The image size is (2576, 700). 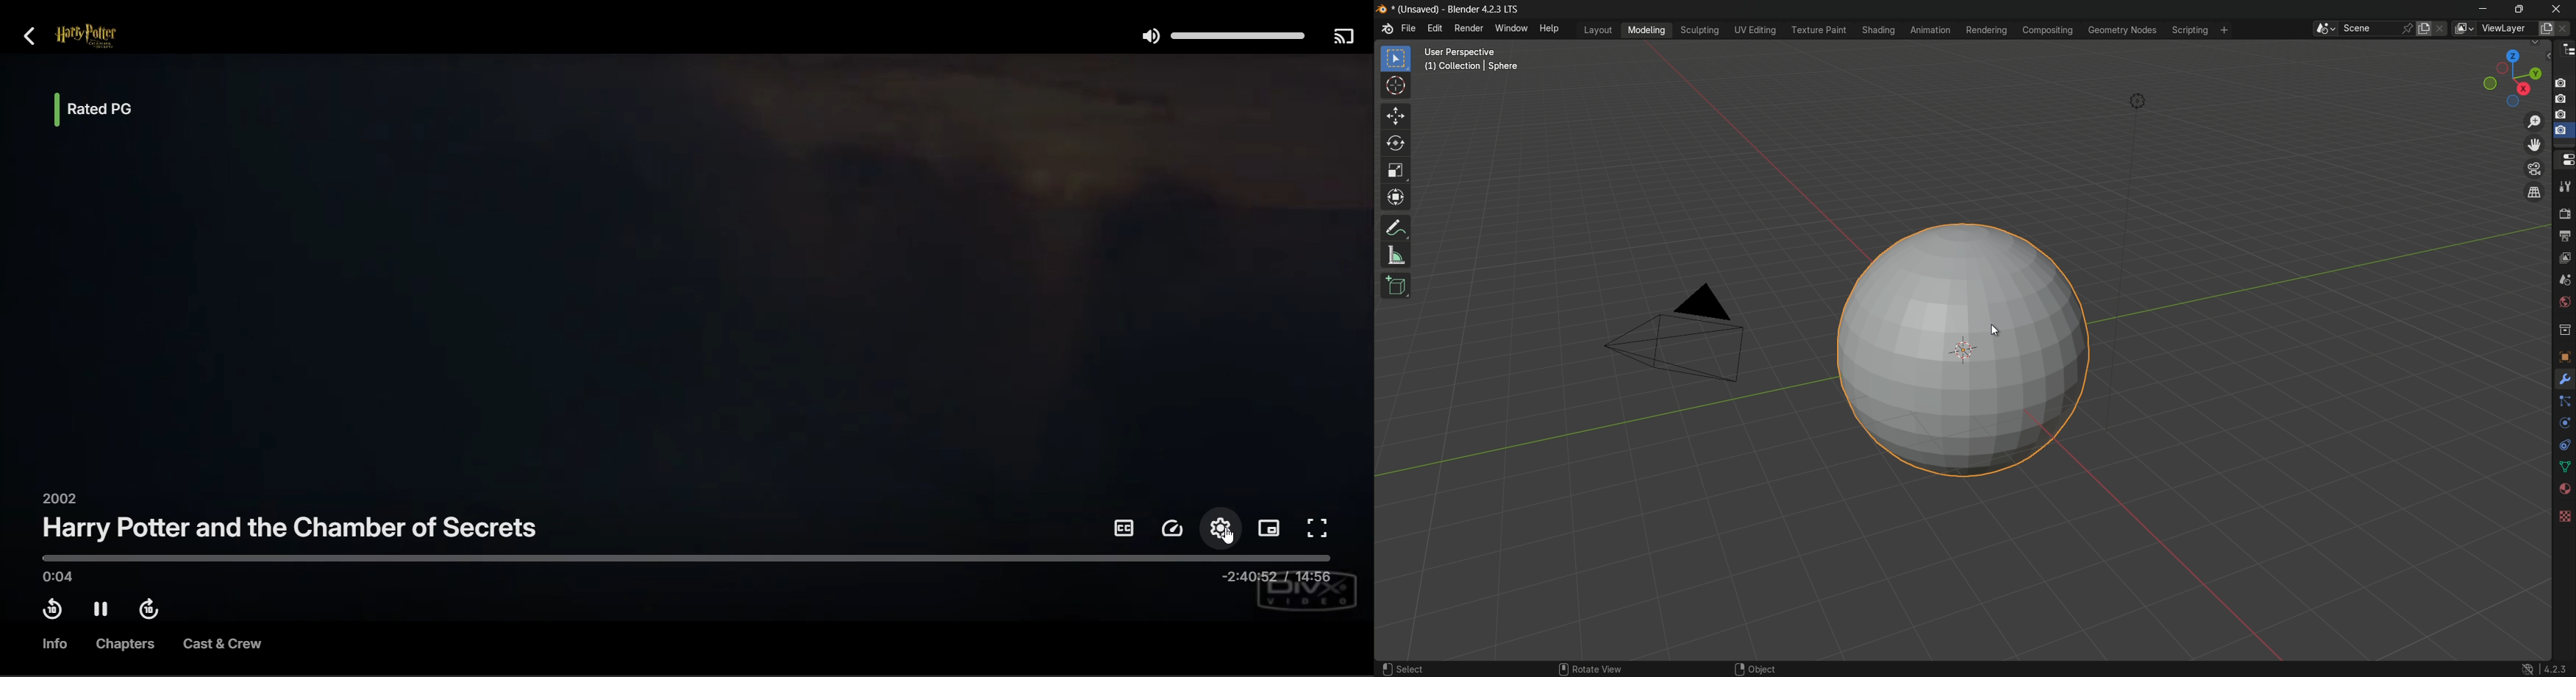 What do you see at coordinates (2370, 29) in the screenshot?
I see `scene name` at bounding box center [2370, 29].